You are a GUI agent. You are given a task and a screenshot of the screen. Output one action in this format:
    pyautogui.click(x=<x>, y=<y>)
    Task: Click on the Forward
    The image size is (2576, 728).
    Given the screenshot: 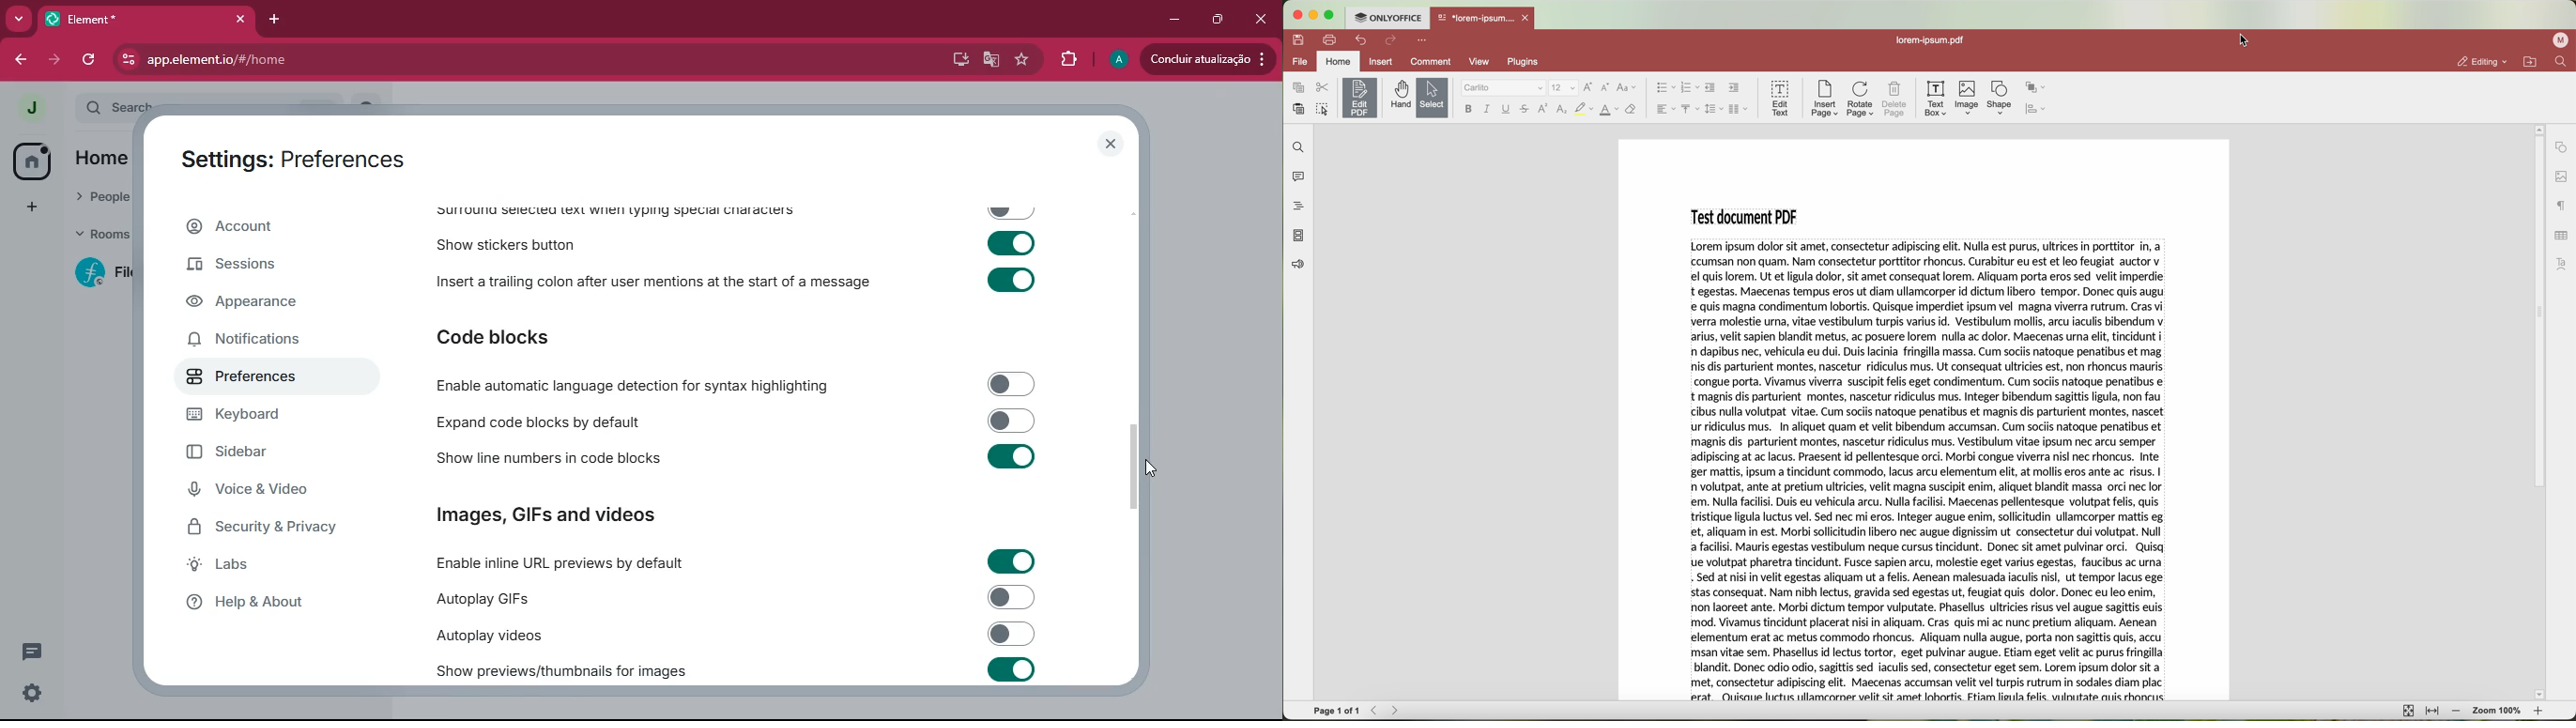 What is the action you would take?
    pyautogui.click(x=1398, y=710)
    